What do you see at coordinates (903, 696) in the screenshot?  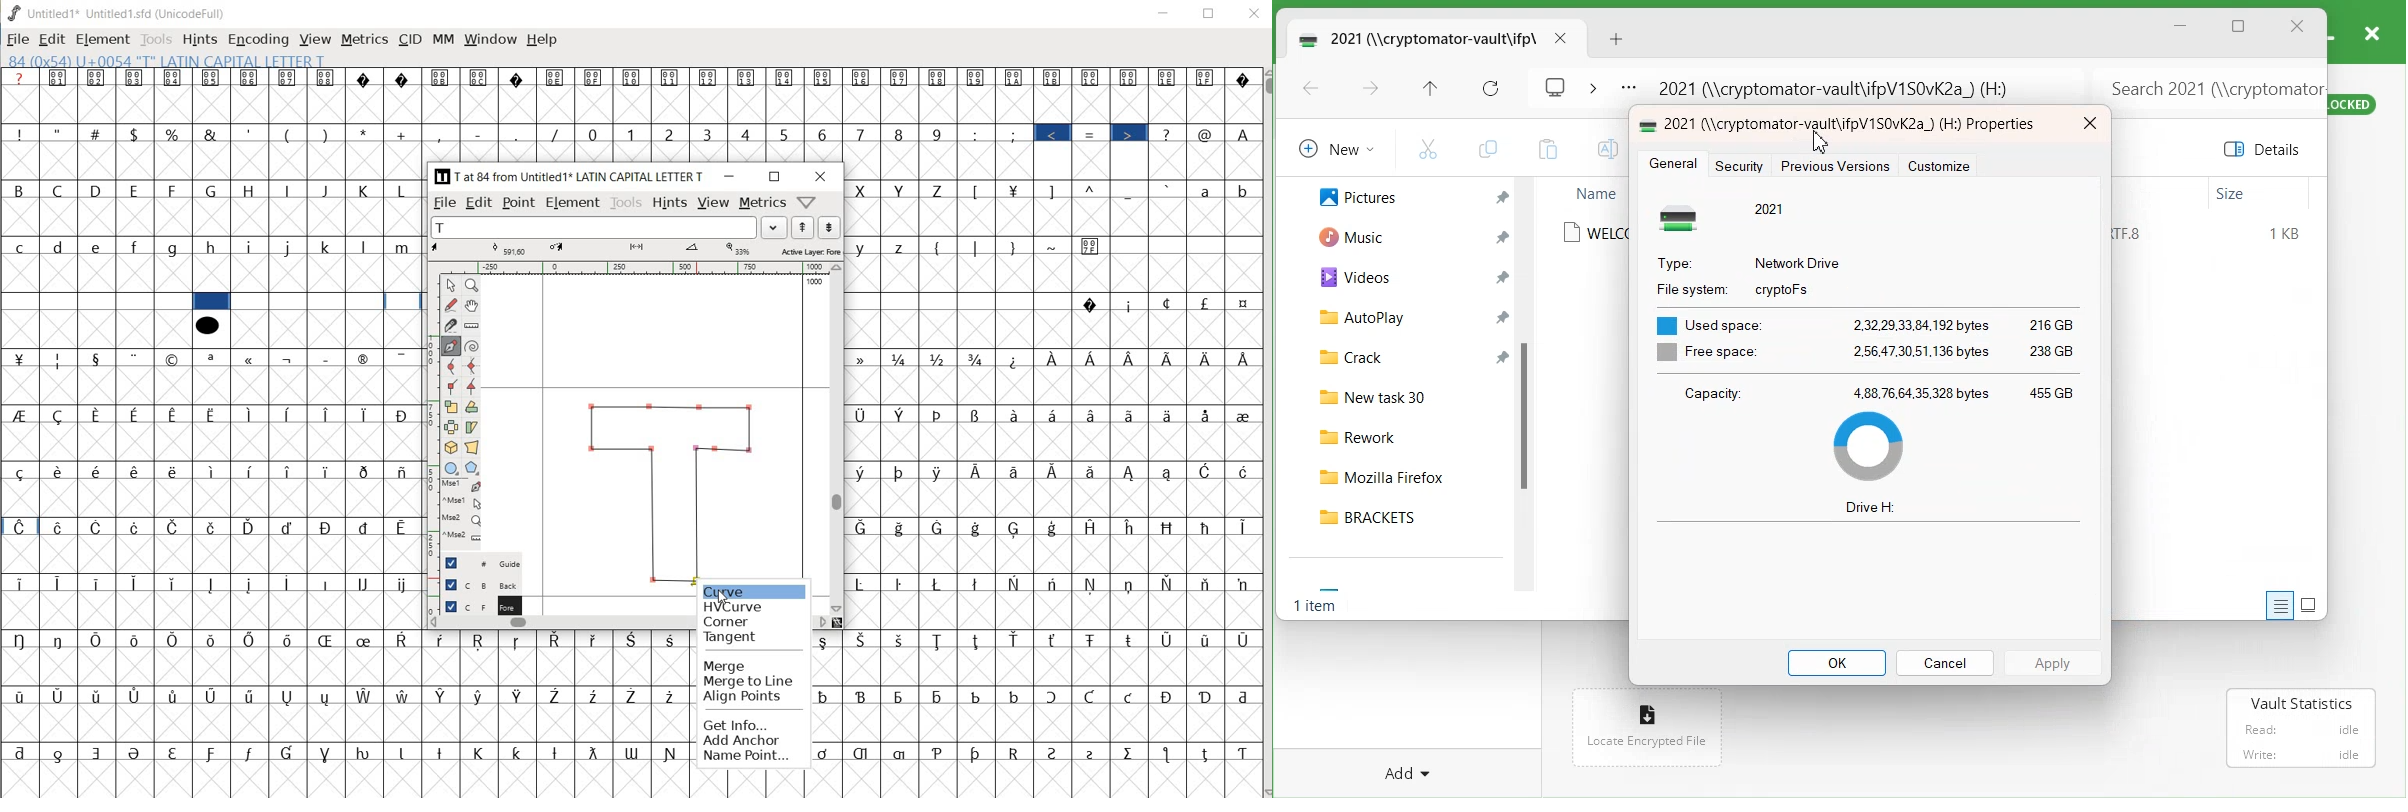 I see `Symbol` at bounding box center [903, 696].